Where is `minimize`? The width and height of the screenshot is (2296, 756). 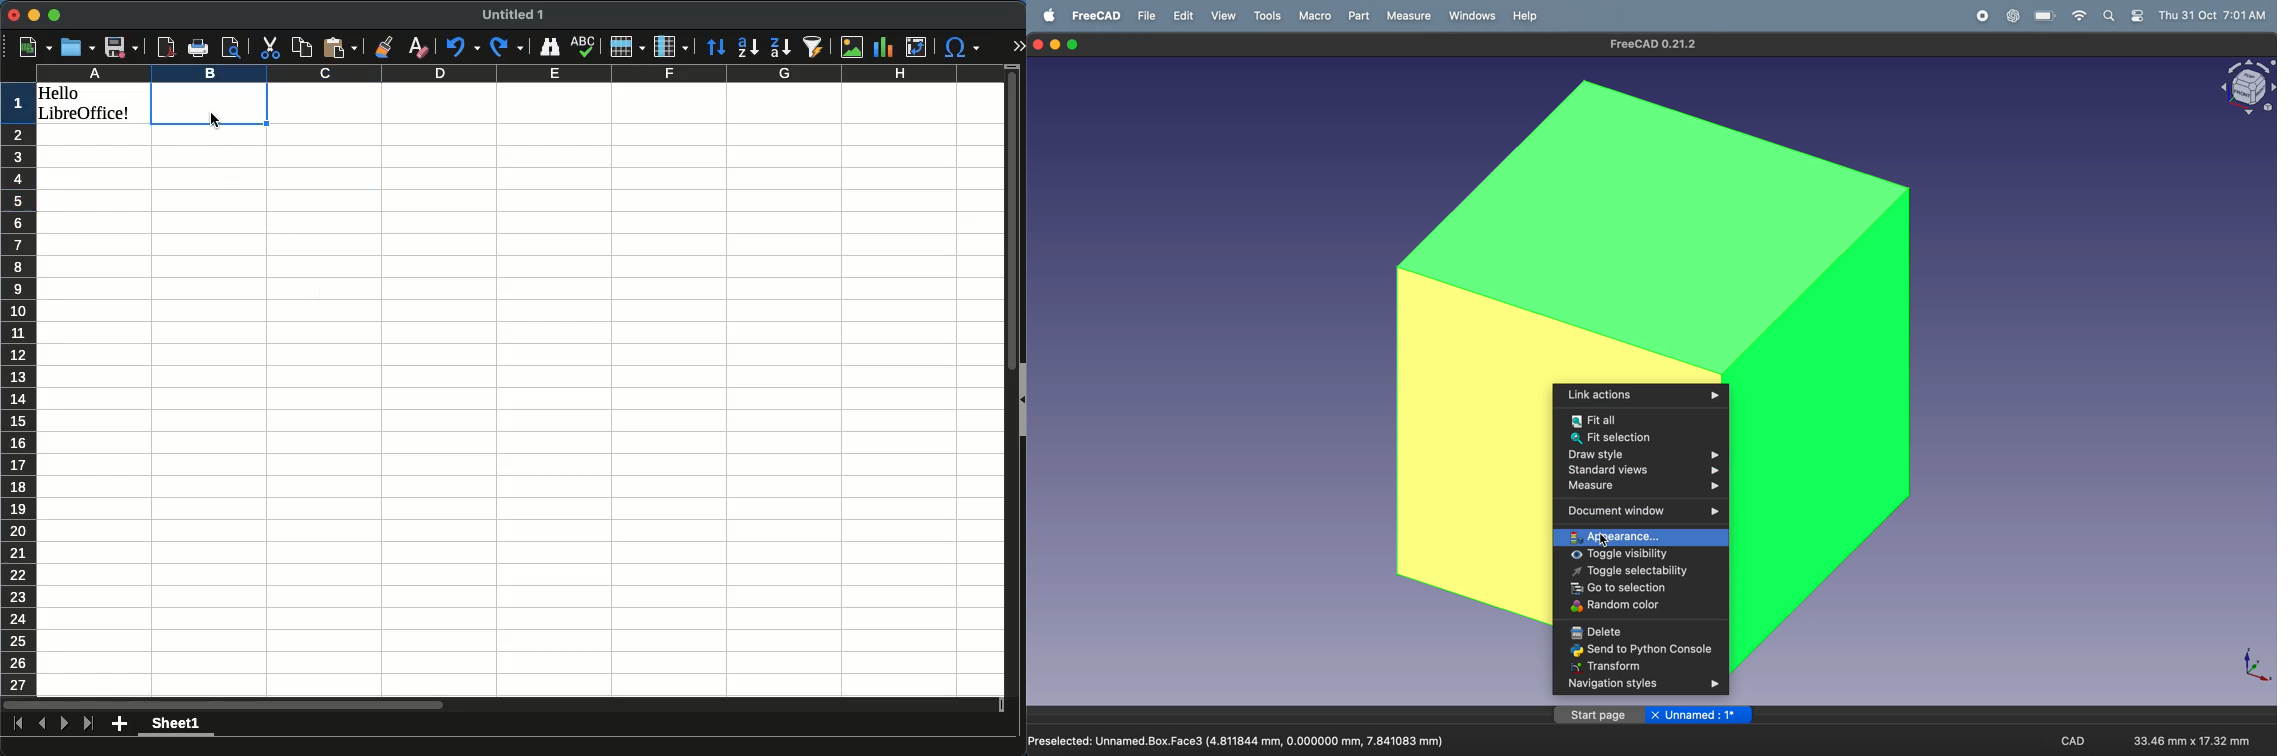
minimize is located at coordinates (1057, 44).